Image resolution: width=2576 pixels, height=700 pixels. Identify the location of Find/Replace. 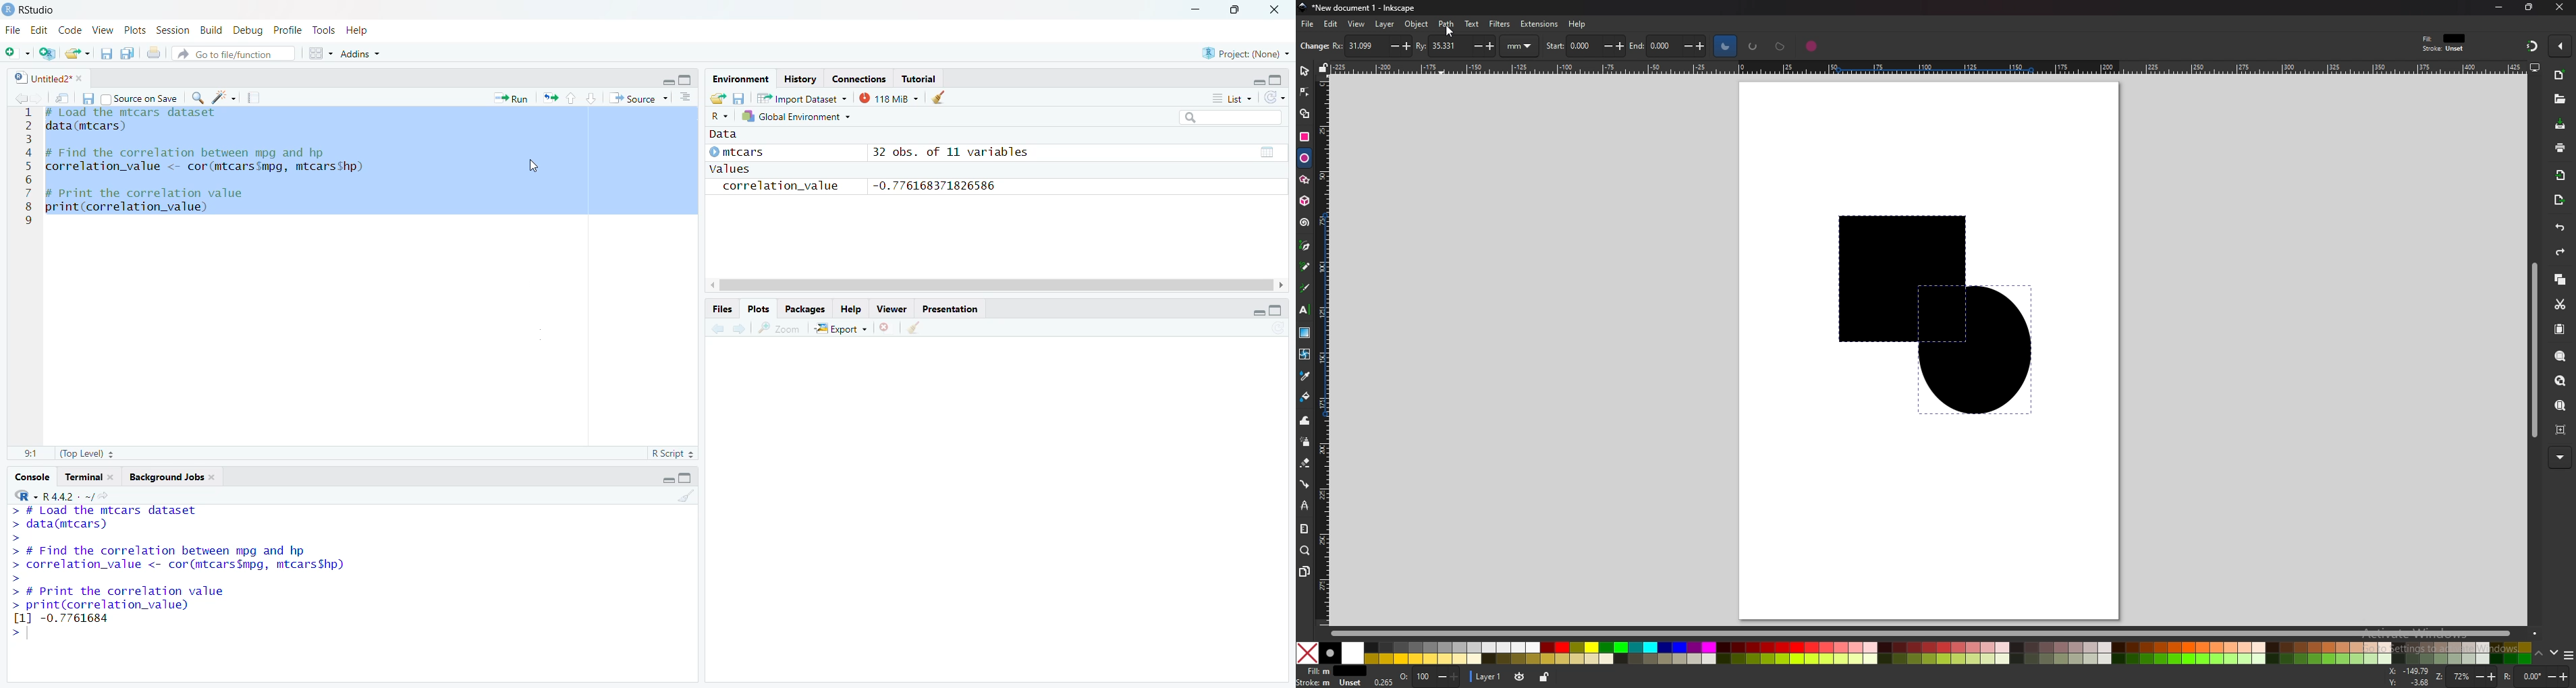
(198, 97).